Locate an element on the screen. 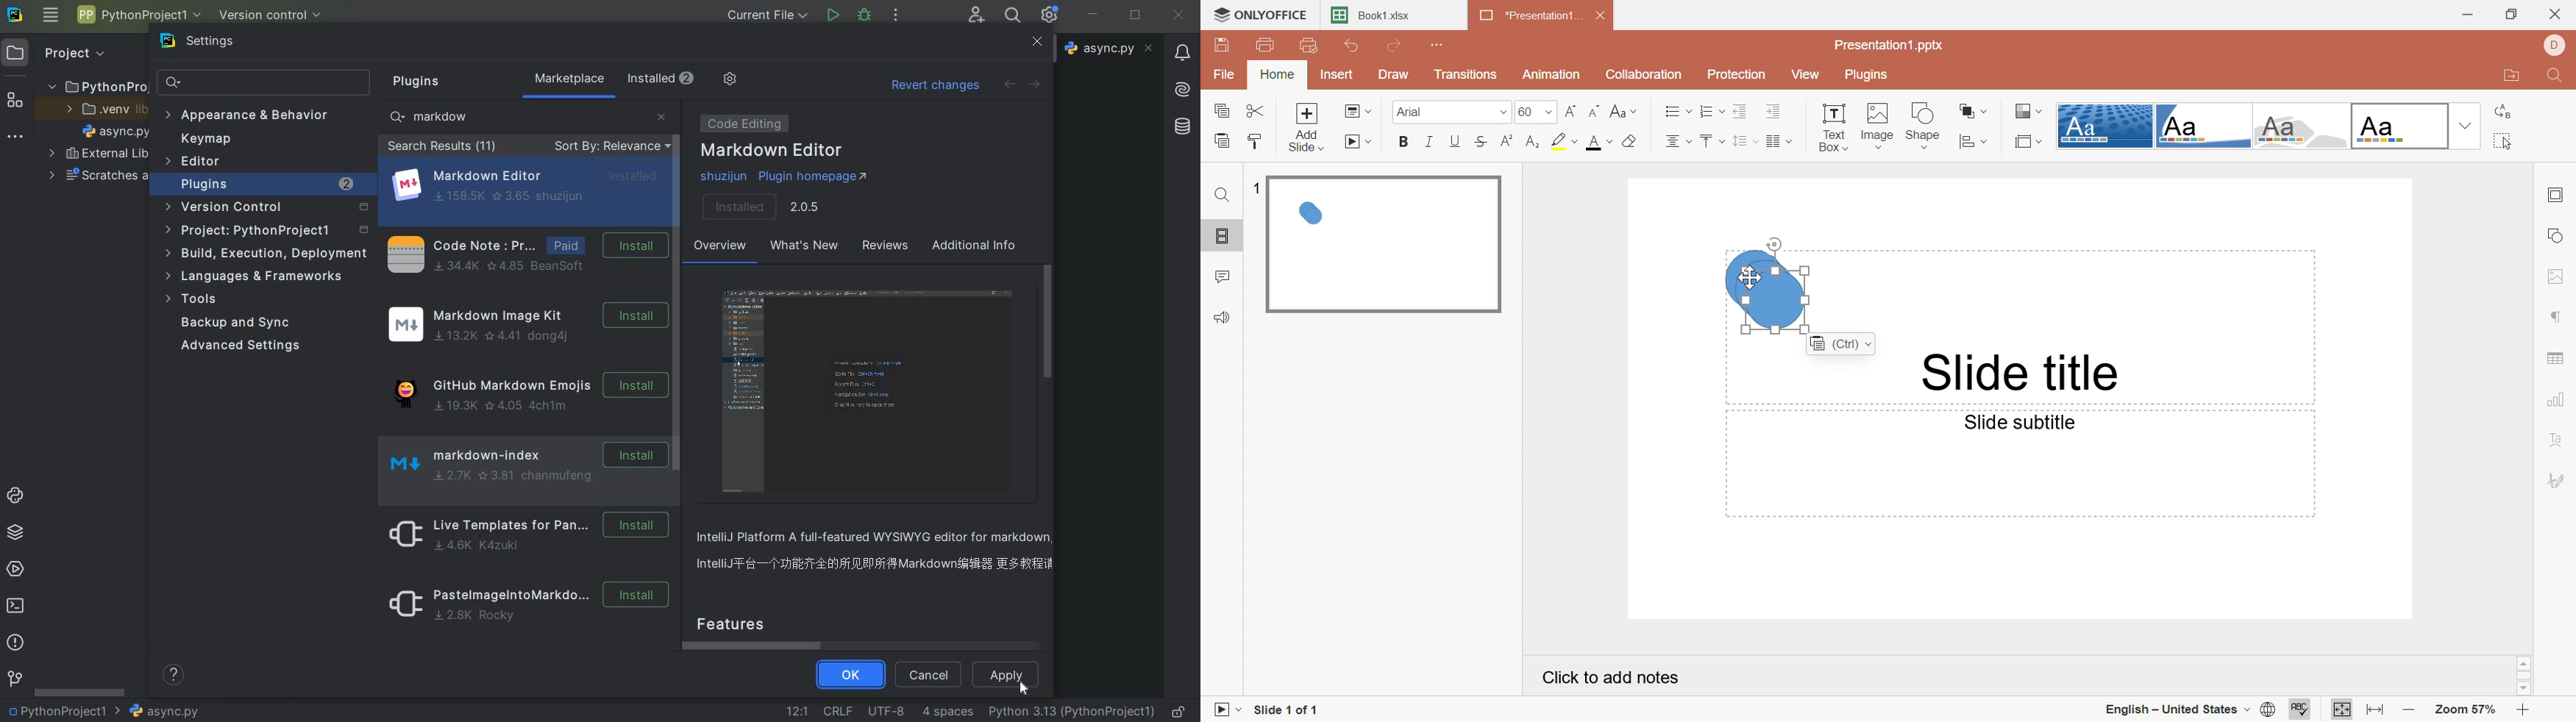  current file is located at coordinates (767, 15).